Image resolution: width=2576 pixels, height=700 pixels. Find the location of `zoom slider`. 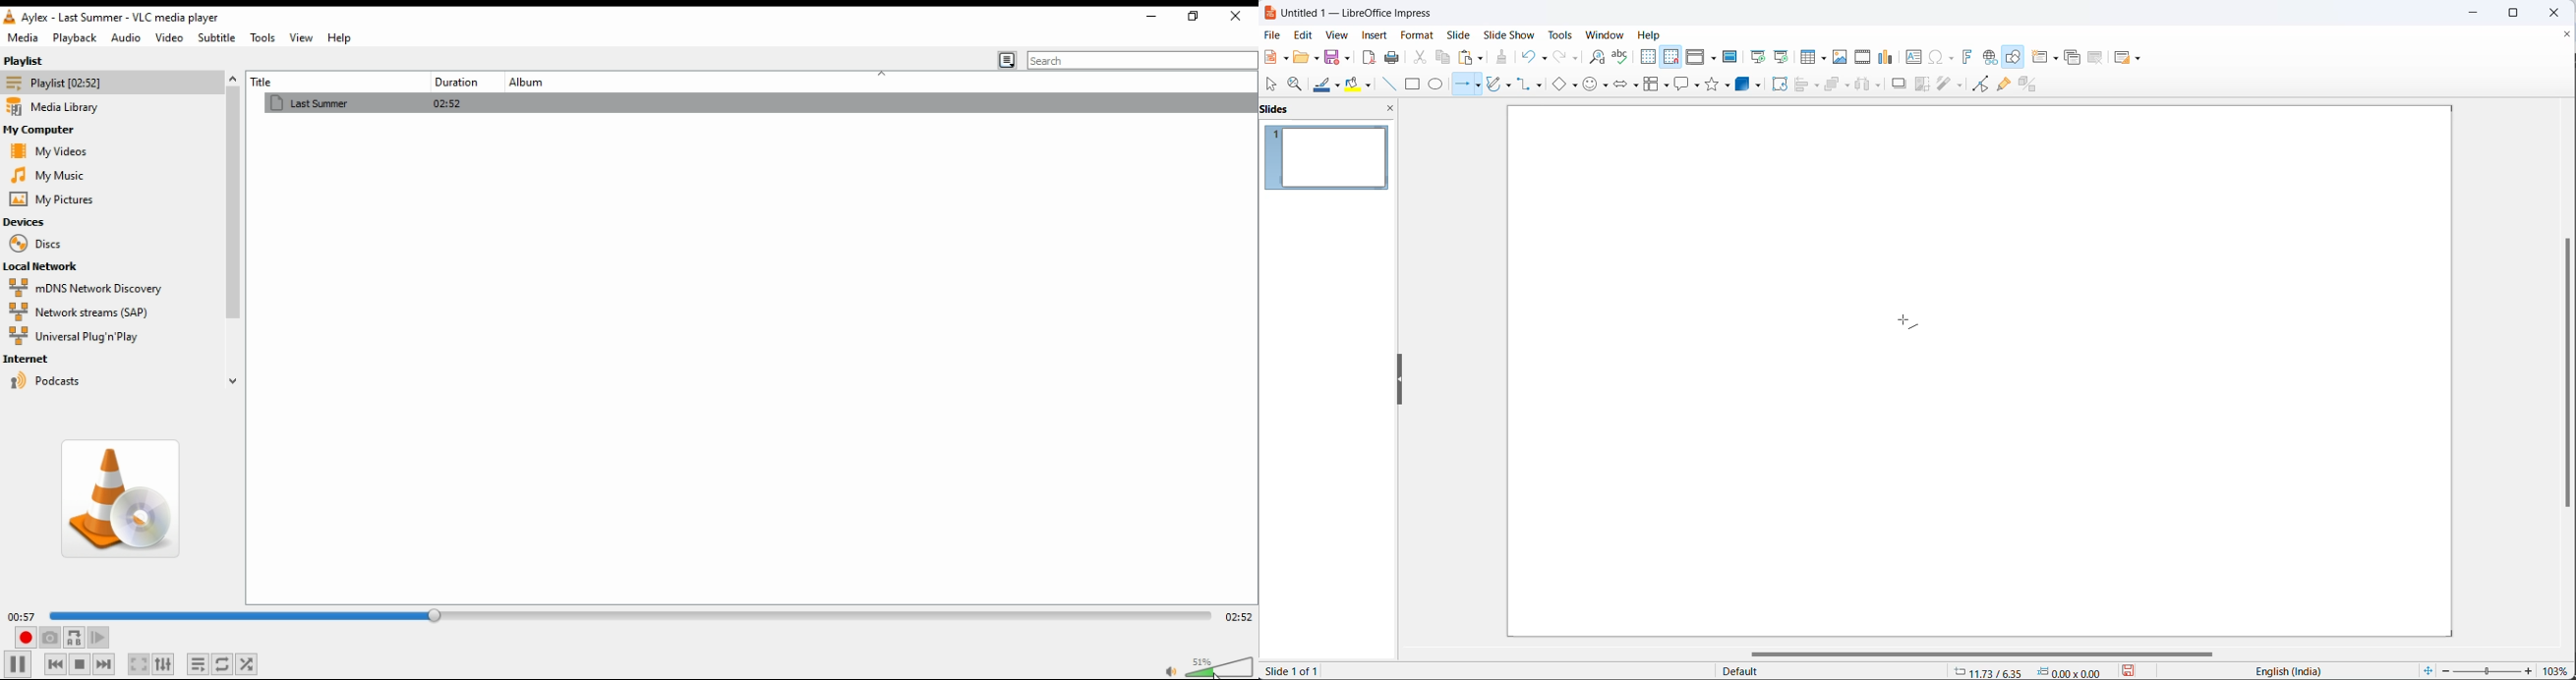

zoom slider is located at coordinates (2488, 669).